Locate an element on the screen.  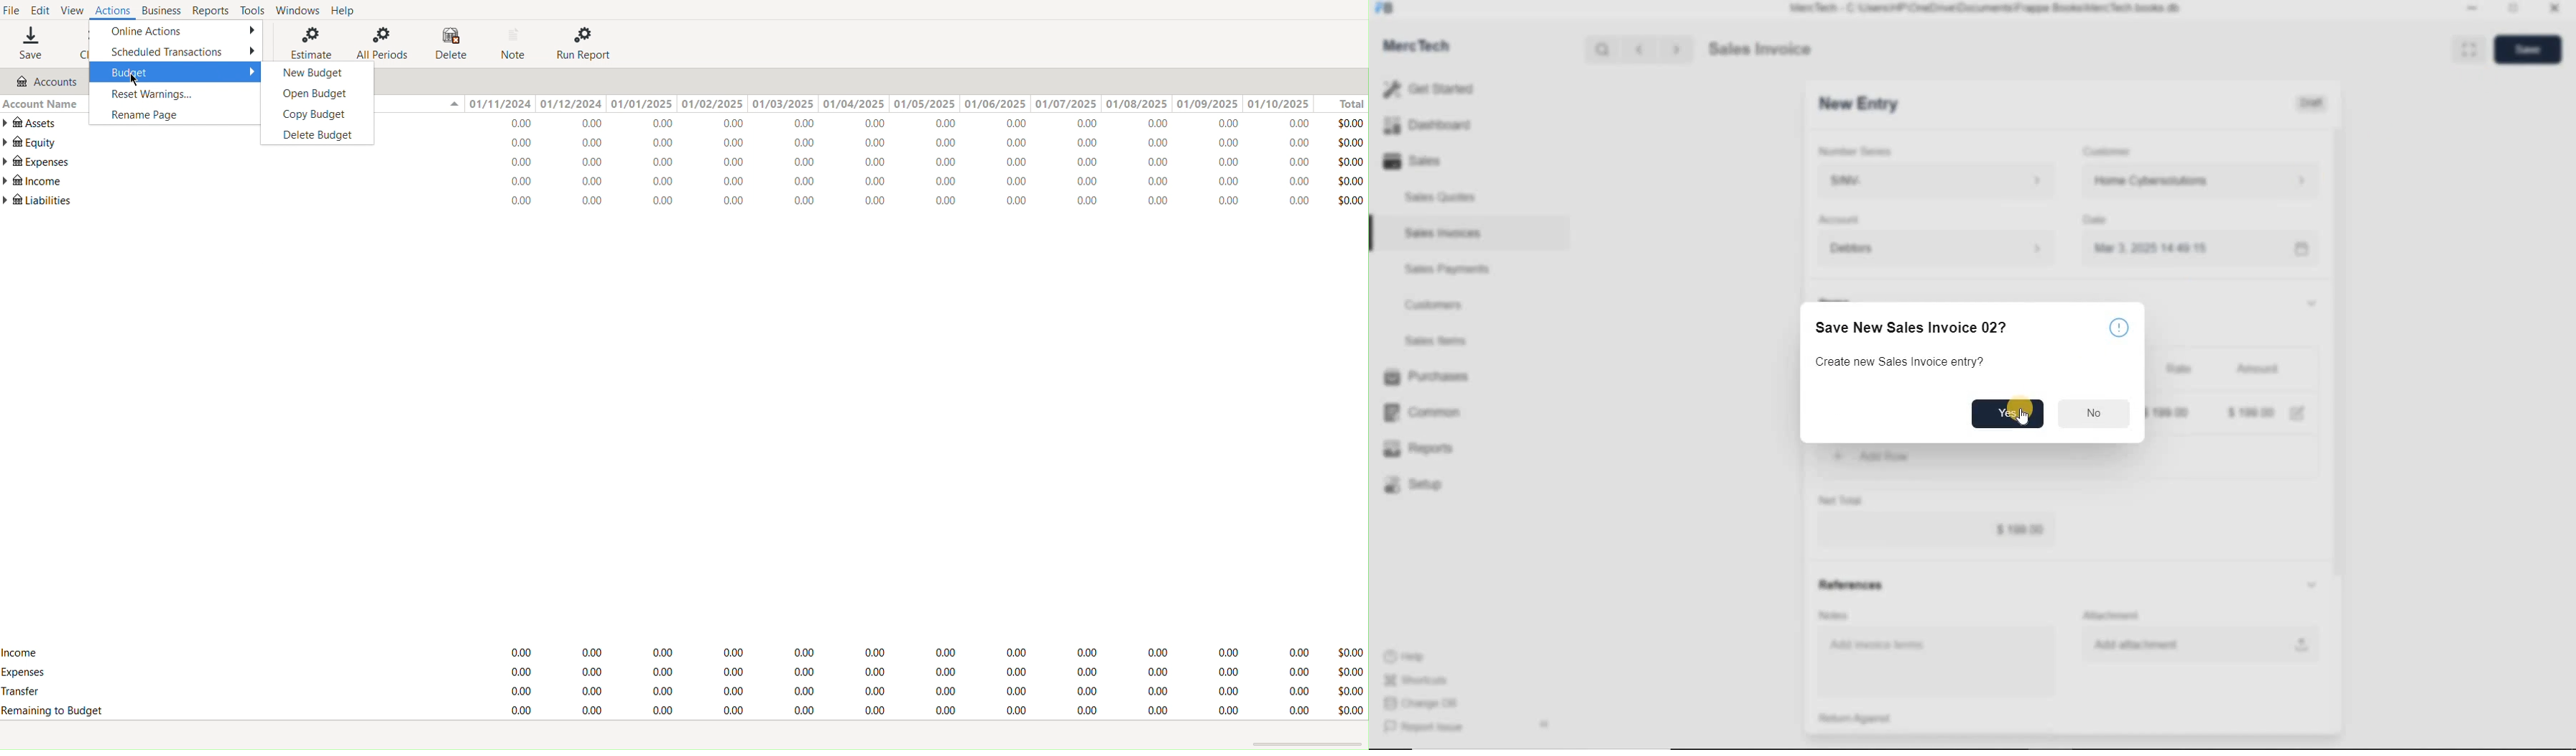
Total Values is located at coordinates (1351, 160).